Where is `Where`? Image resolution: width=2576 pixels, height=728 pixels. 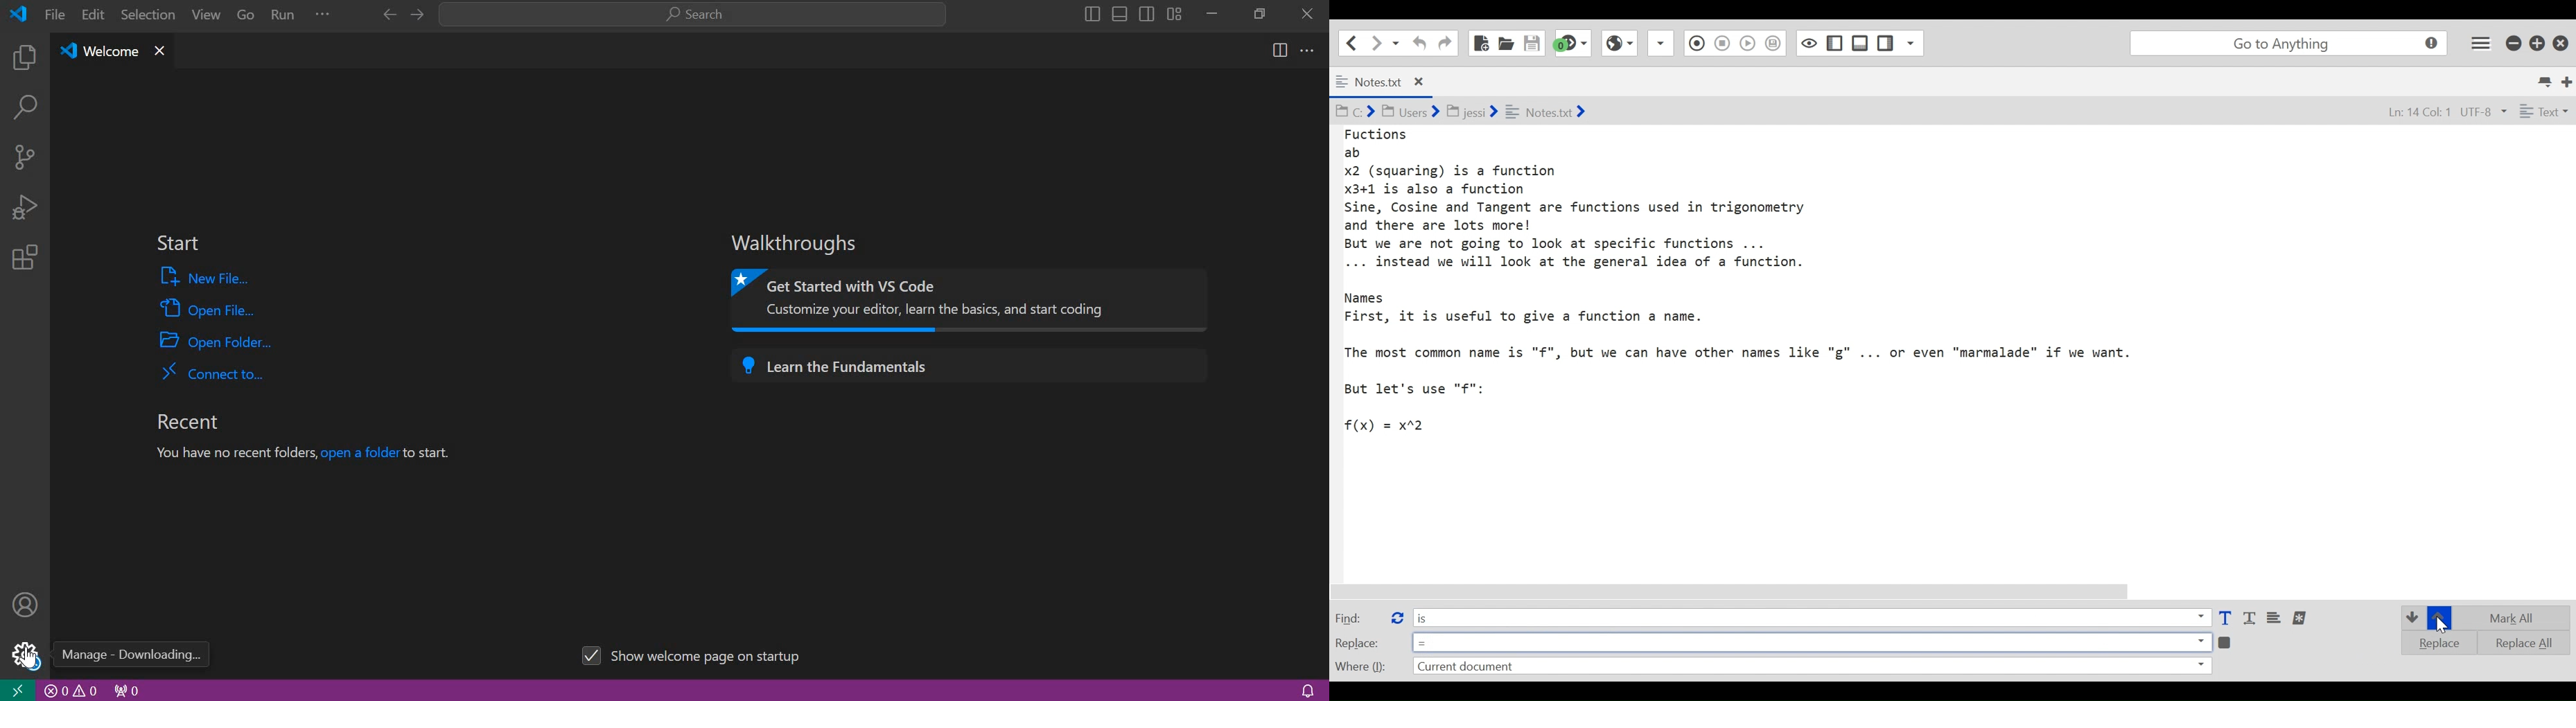 Where is located at coordinates (1359, 665).